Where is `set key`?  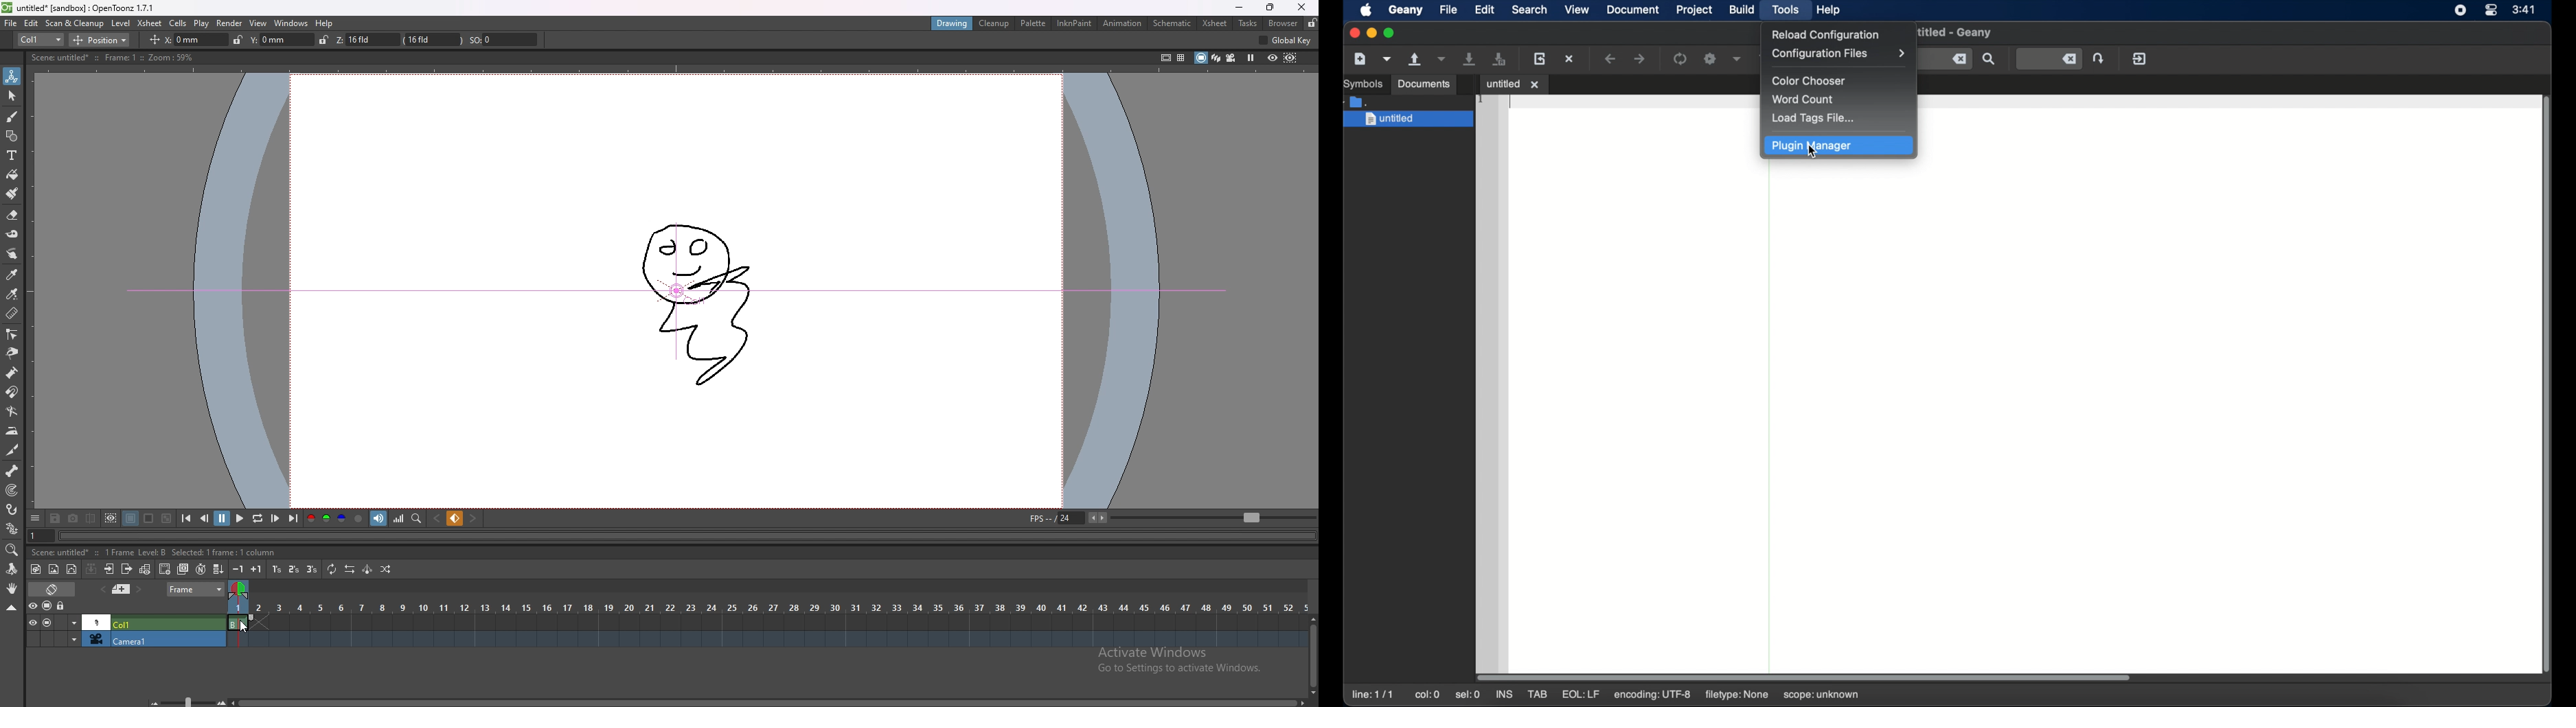 set key is located at coordinates (456, 518).